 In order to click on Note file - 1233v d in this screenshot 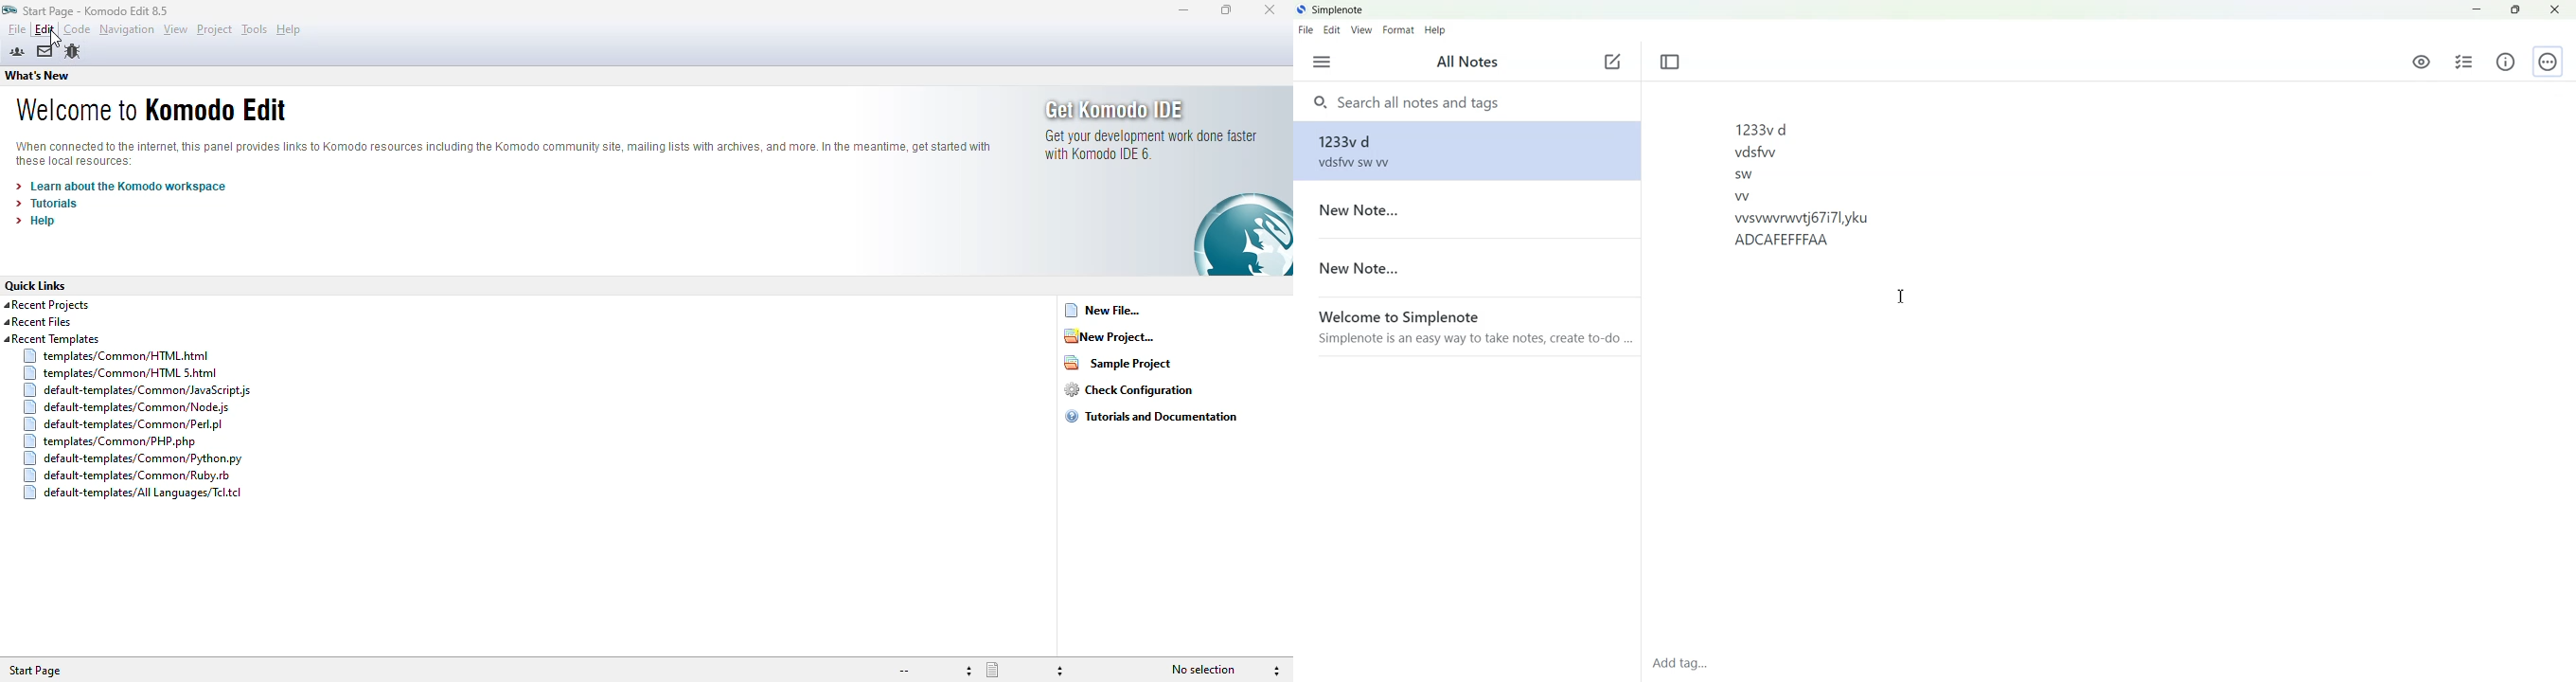, I will do `click(1464, 150)`.